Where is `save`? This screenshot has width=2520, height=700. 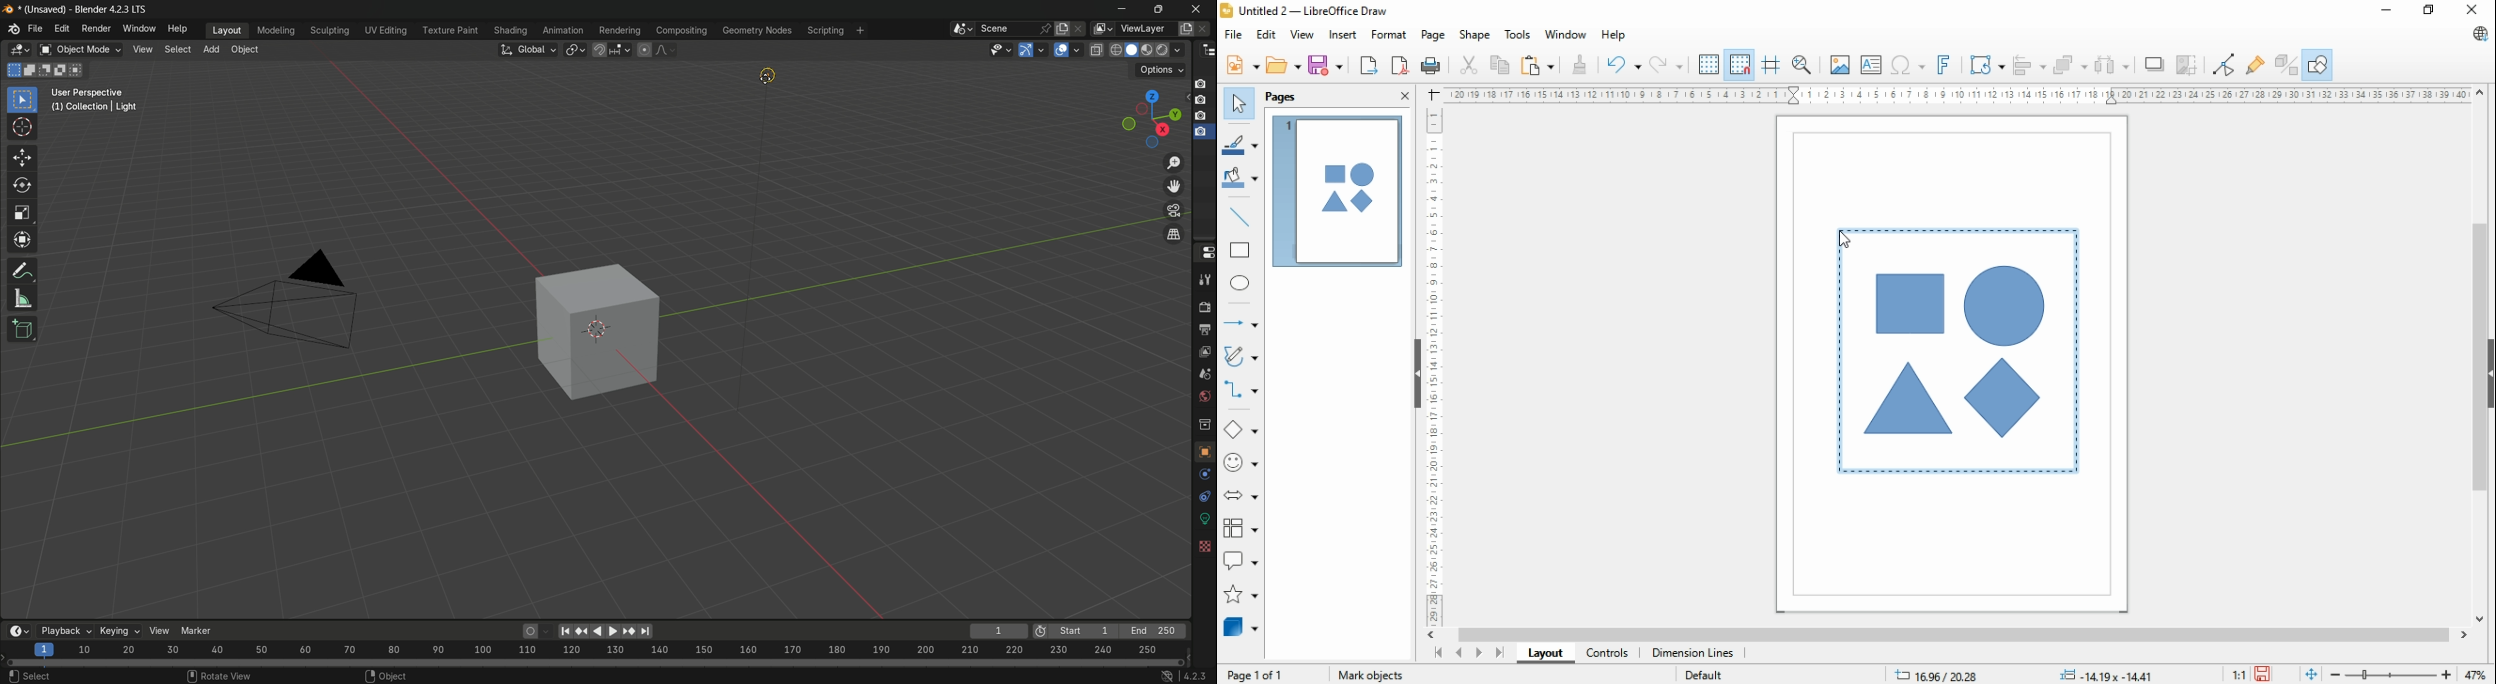
save is located at coordinates (2262, 674).